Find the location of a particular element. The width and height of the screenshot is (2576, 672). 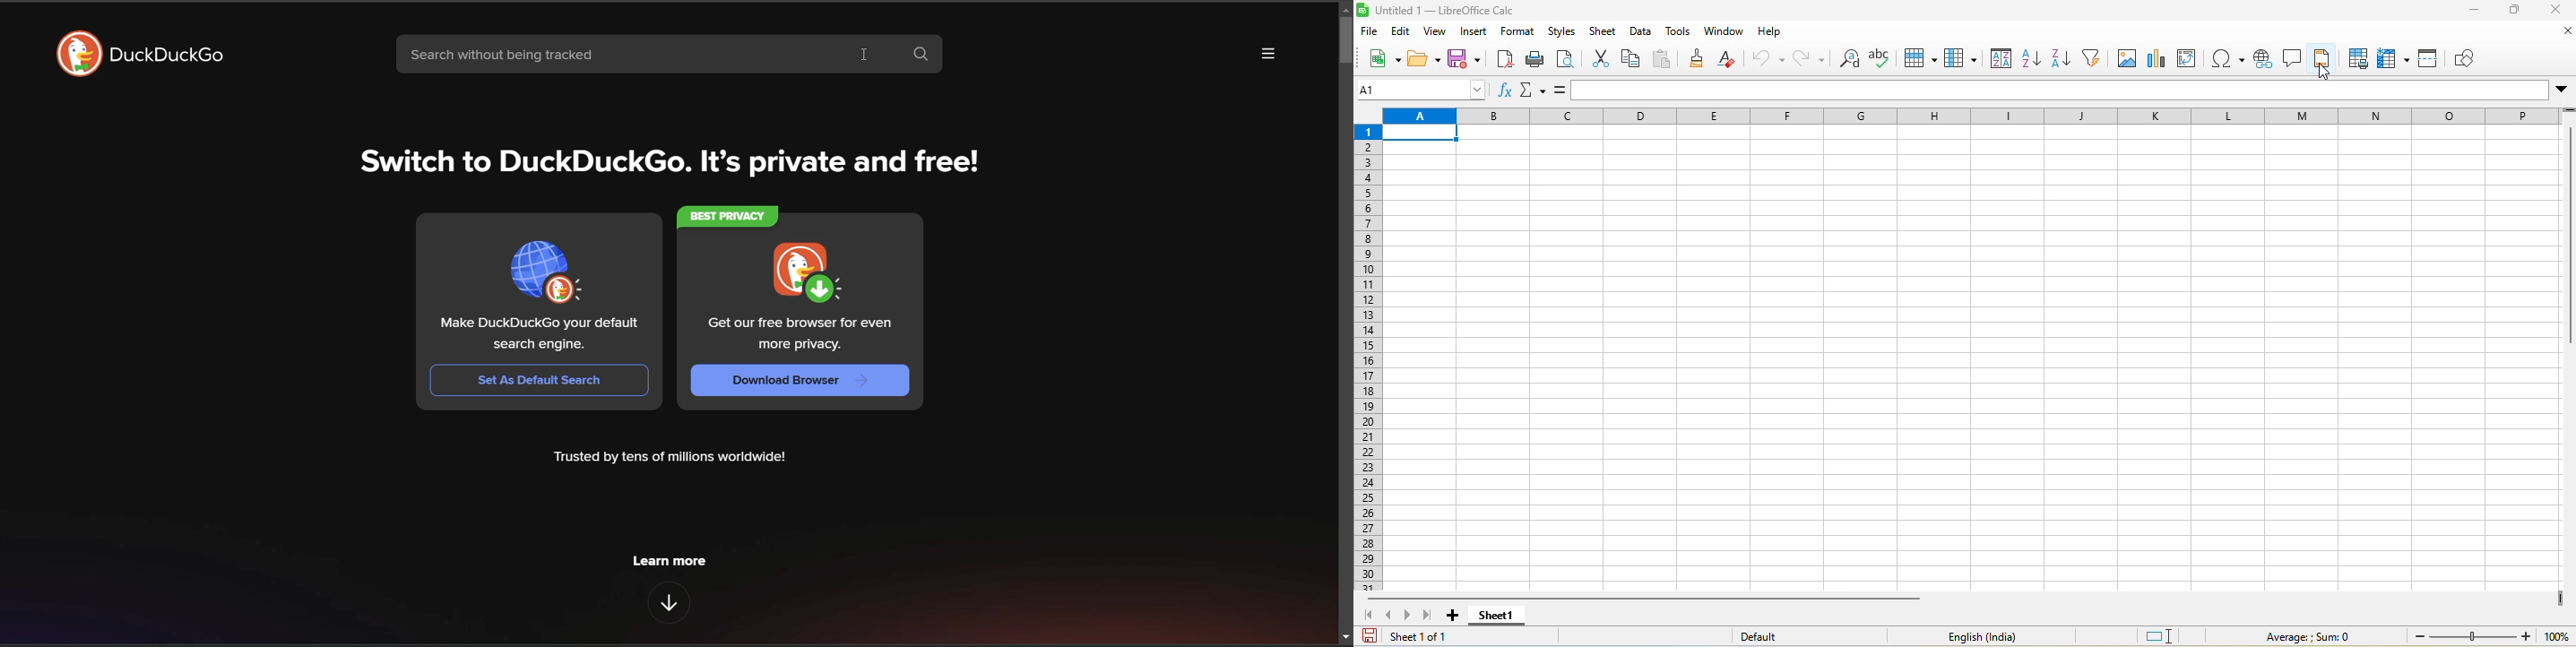

search bar is located at coordinates (644, 54).